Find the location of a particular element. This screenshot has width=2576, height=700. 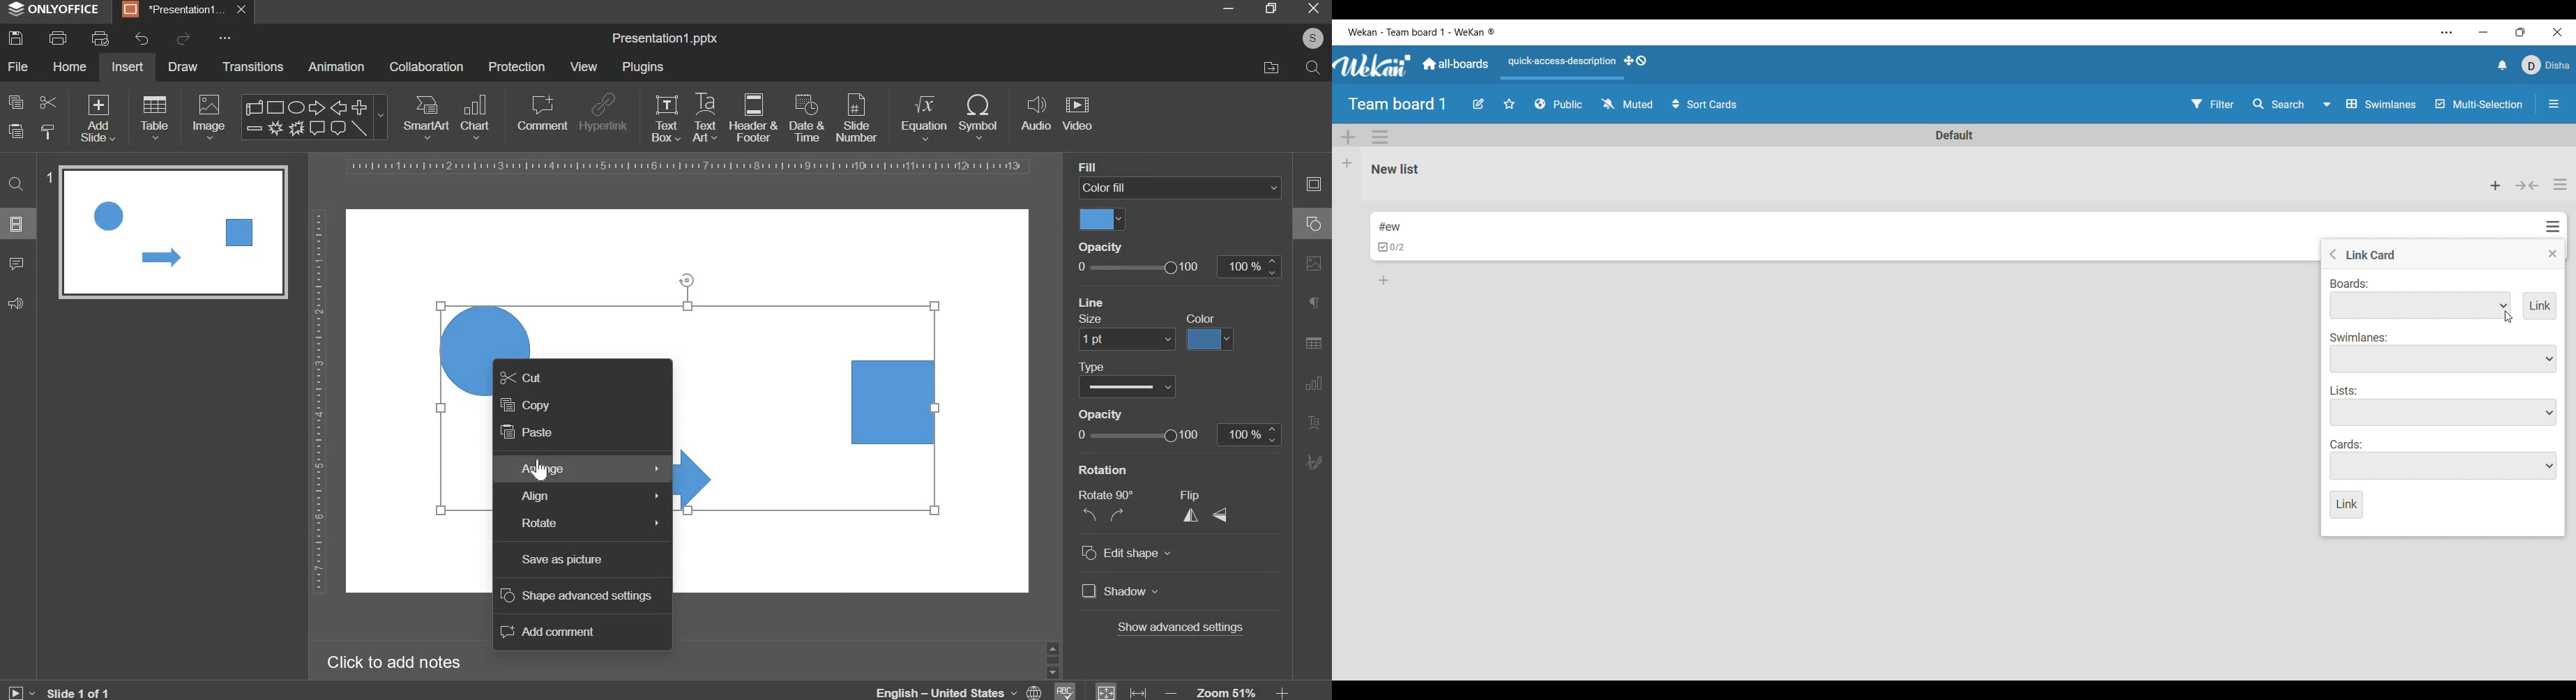

transitions is located at coordinates (254, 66).